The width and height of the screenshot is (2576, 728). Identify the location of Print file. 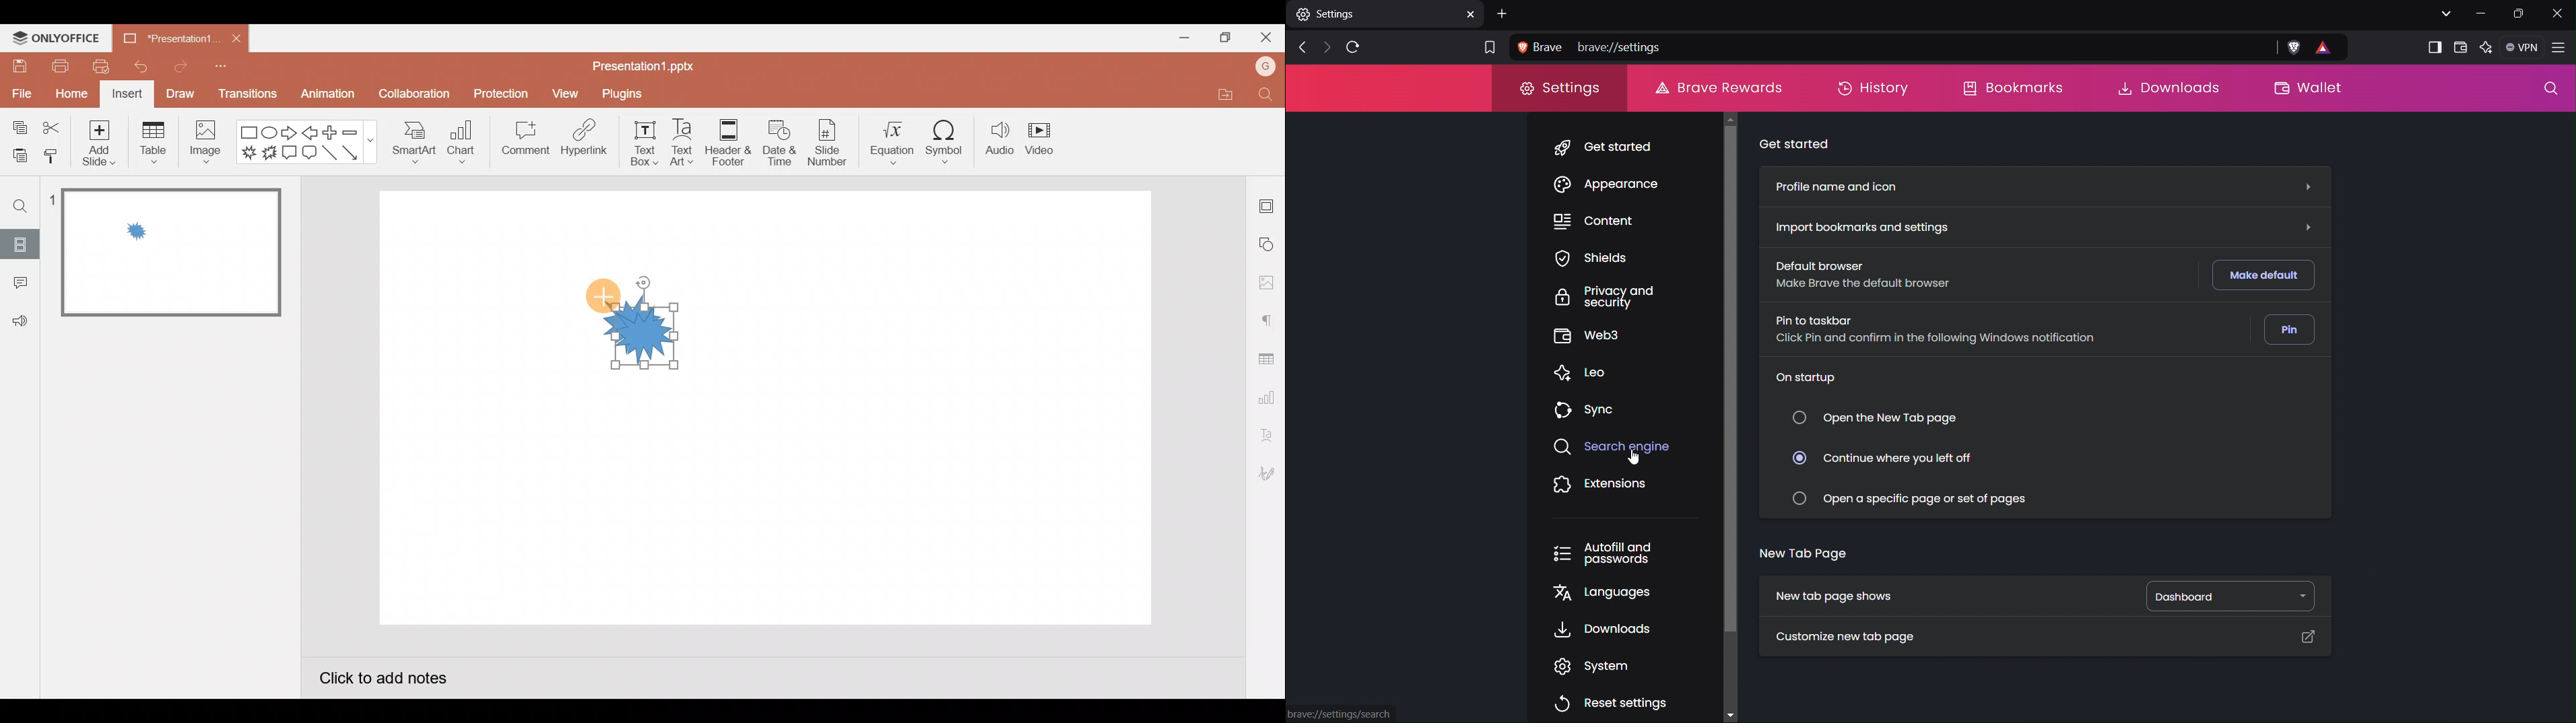
(59, 66).